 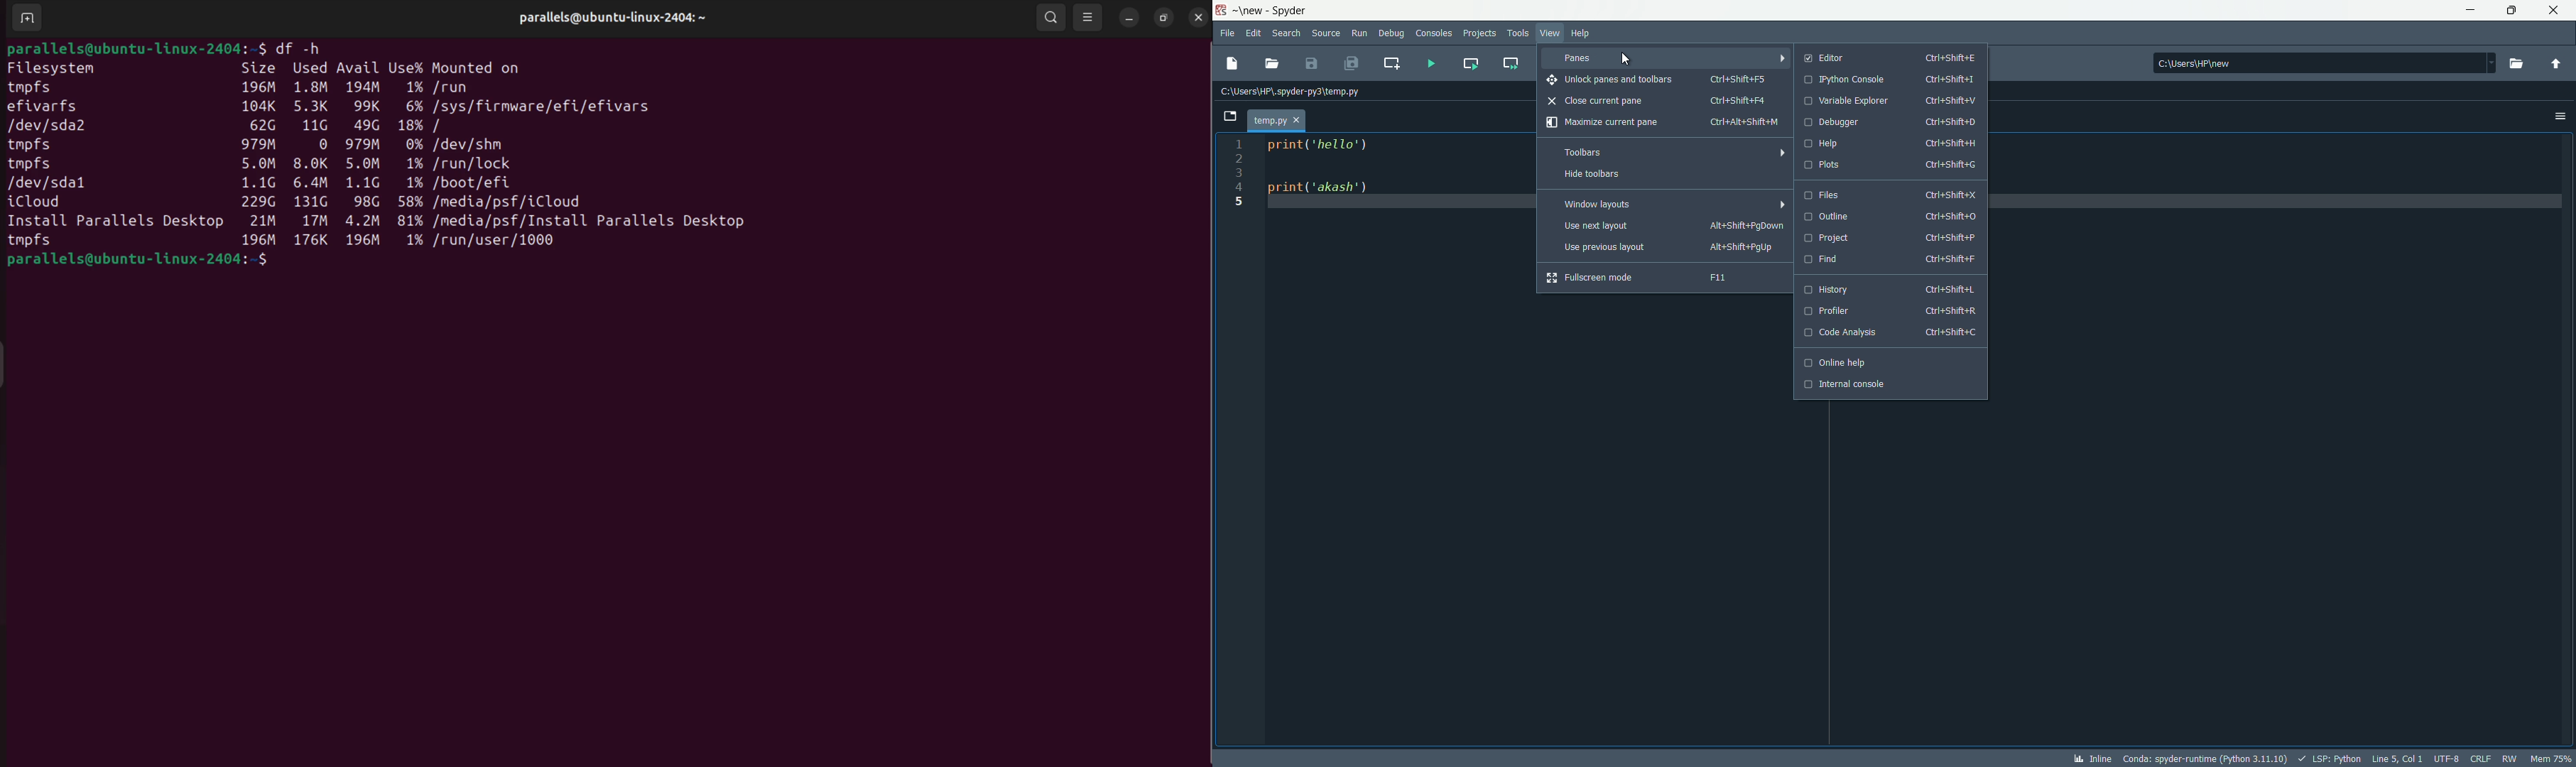 What do you see at coordinates (1890, 217) in the screenshot?
I see `outline` at bounding box center [1890, 217].